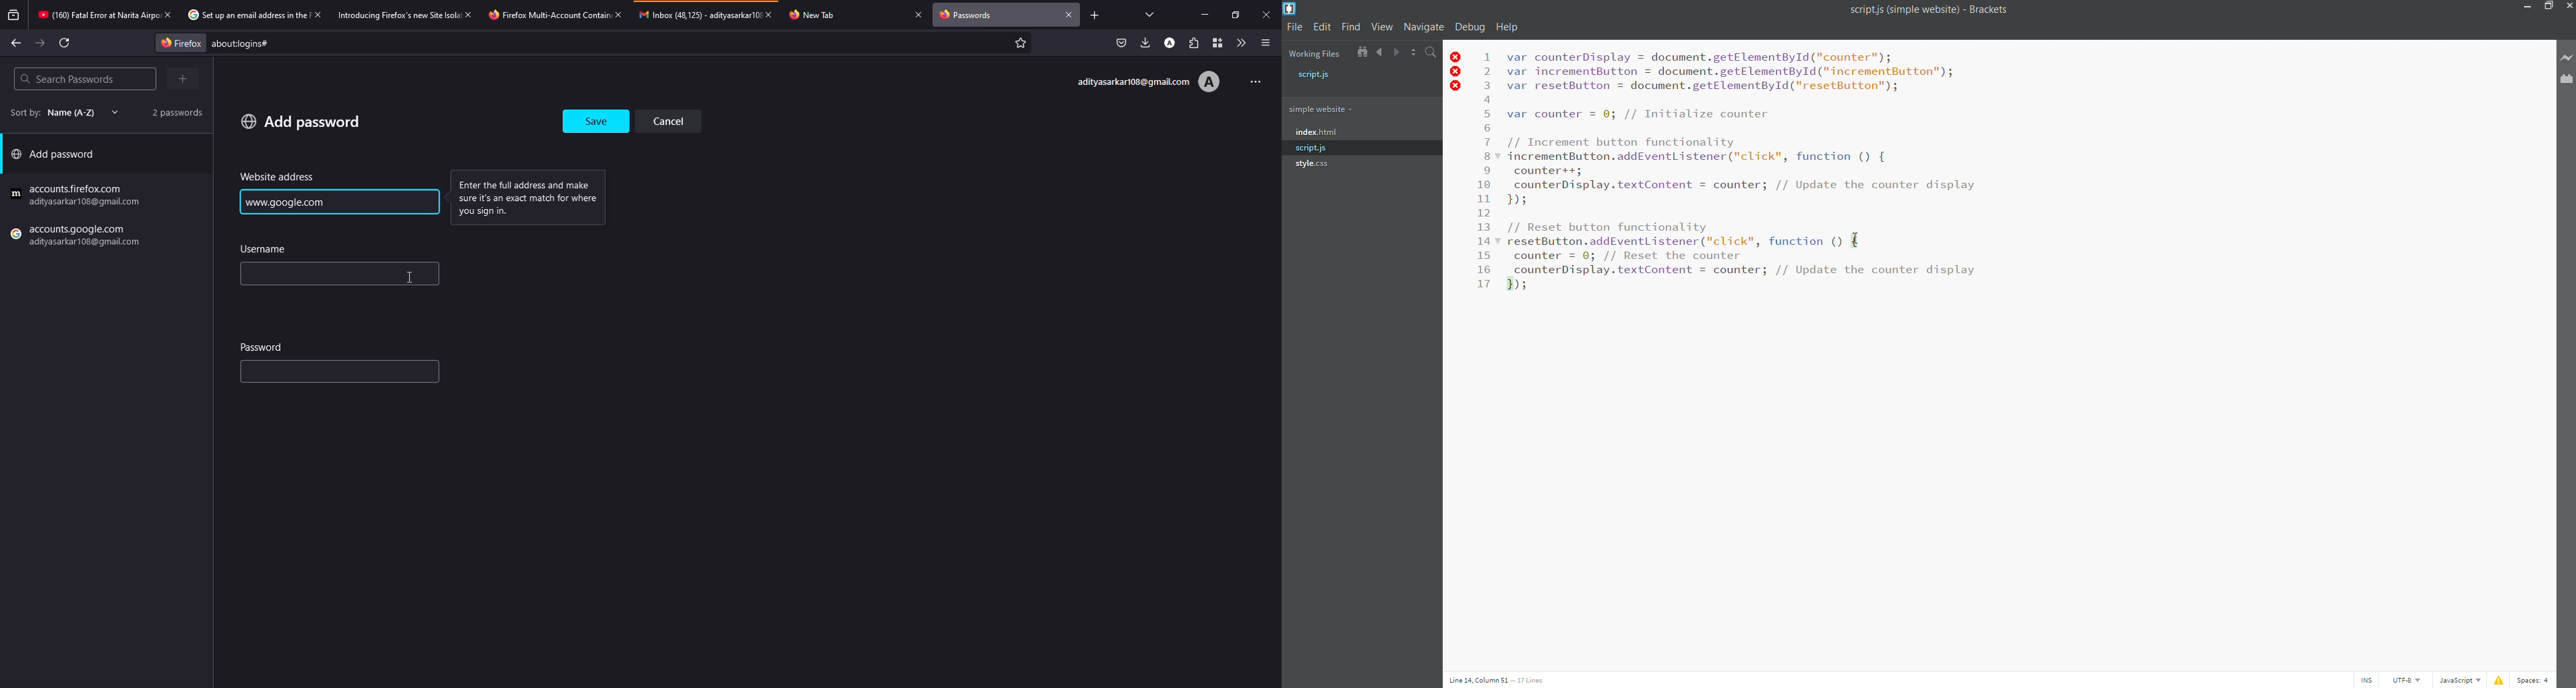  Describe the element at coordinates (1294, 28) in the screenshot. I see `file` at that location.